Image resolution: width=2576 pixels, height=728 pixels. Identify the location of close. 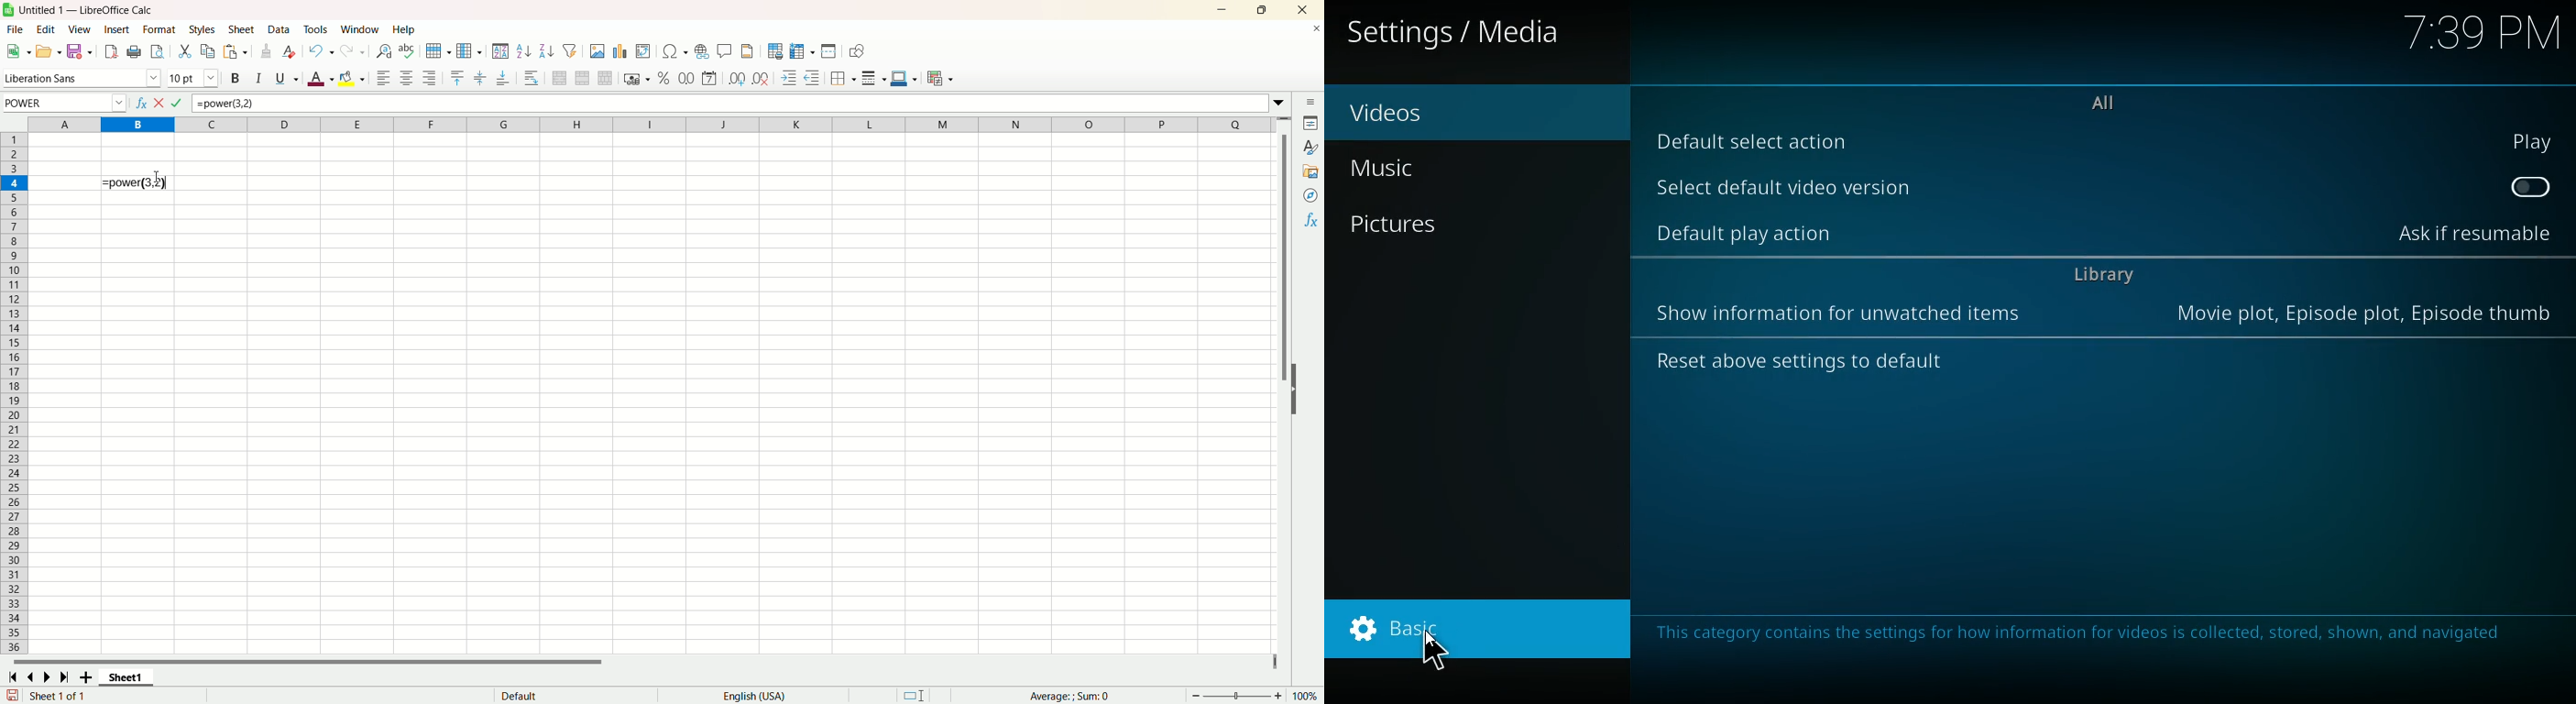
(1303, 10).